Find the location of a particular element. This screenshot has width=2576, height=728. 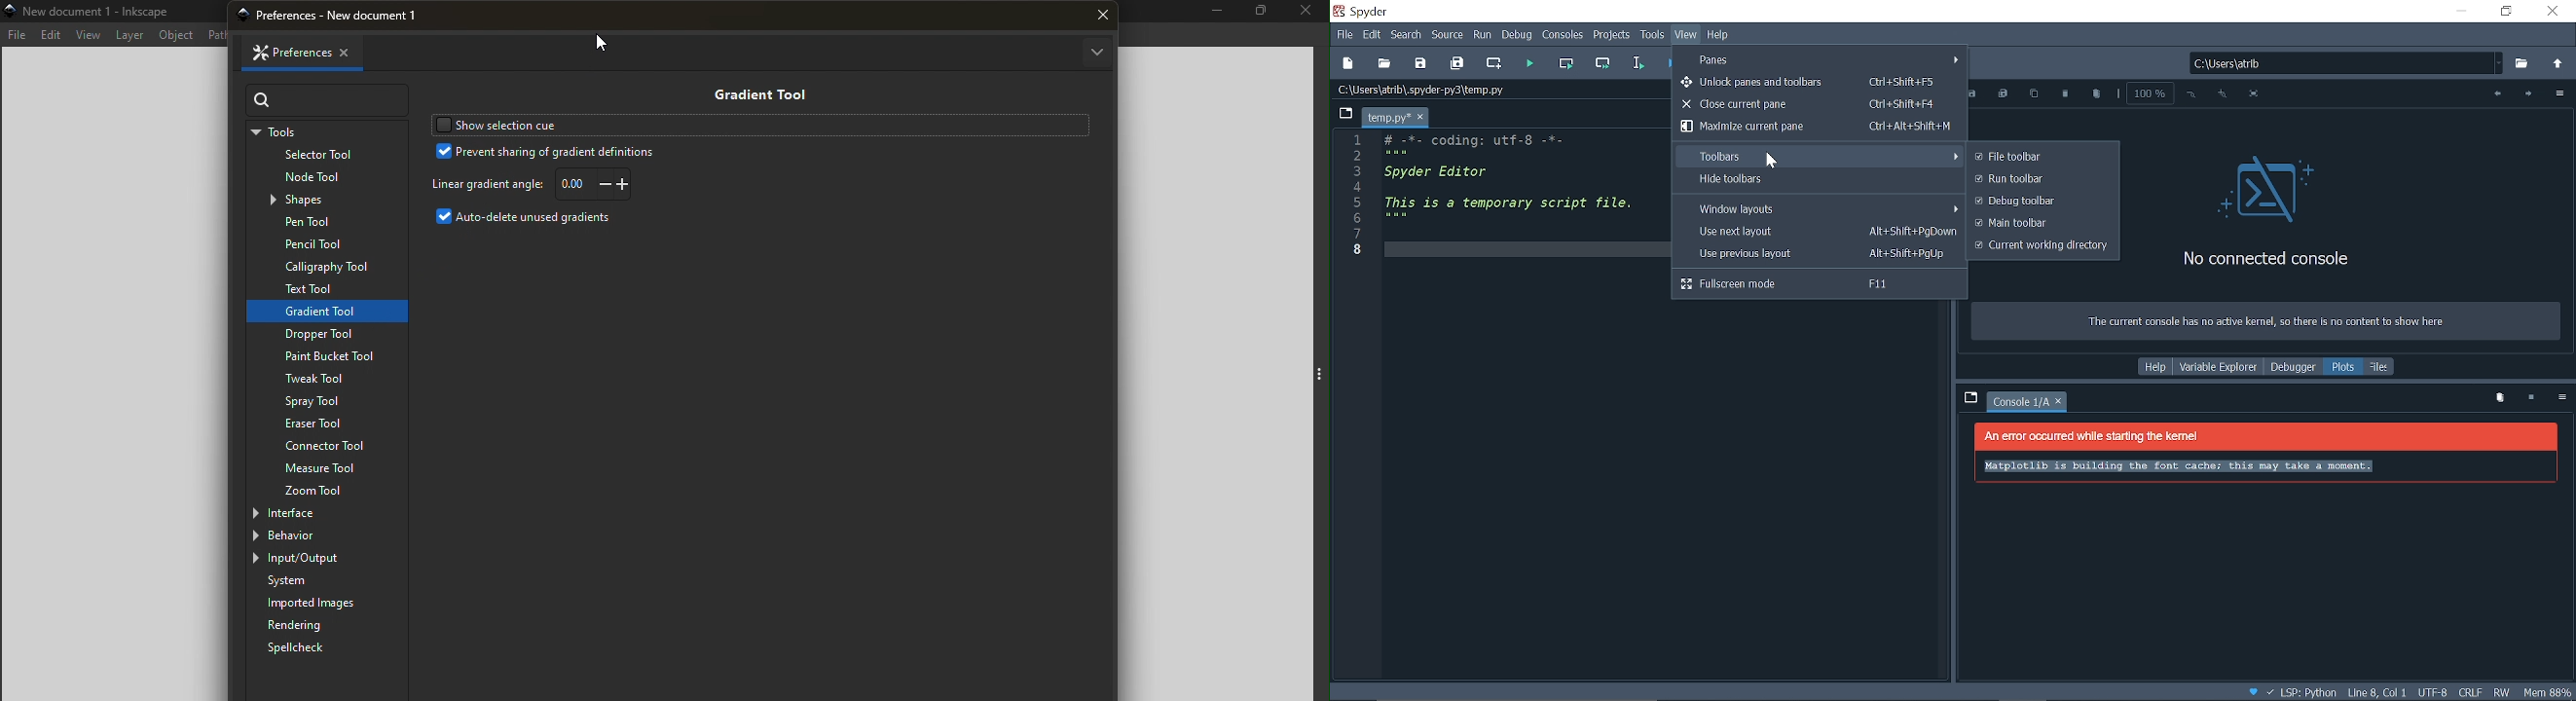

View is located at coordinates (88, 35).